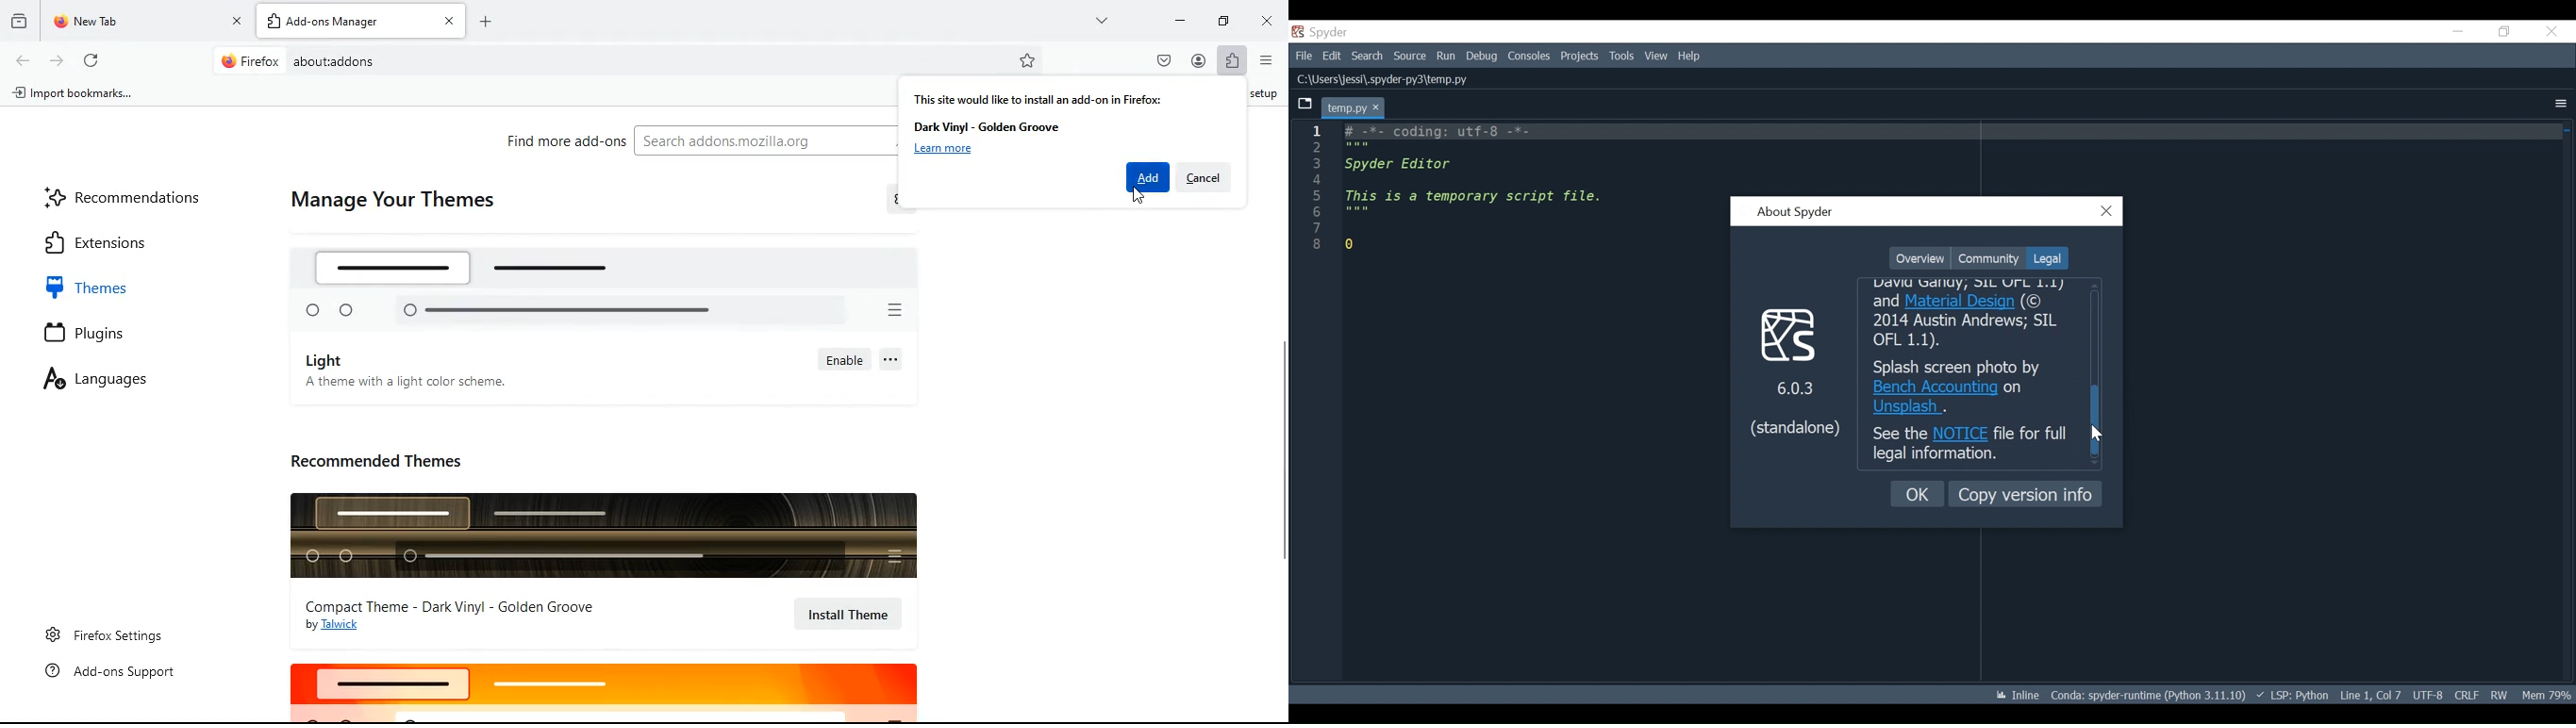 Image resolution: width=2576 pixels, height=728 pixels. Describe the element at coordinates (559, 140) in the screenshot. I see `find more add-ons` at that location.